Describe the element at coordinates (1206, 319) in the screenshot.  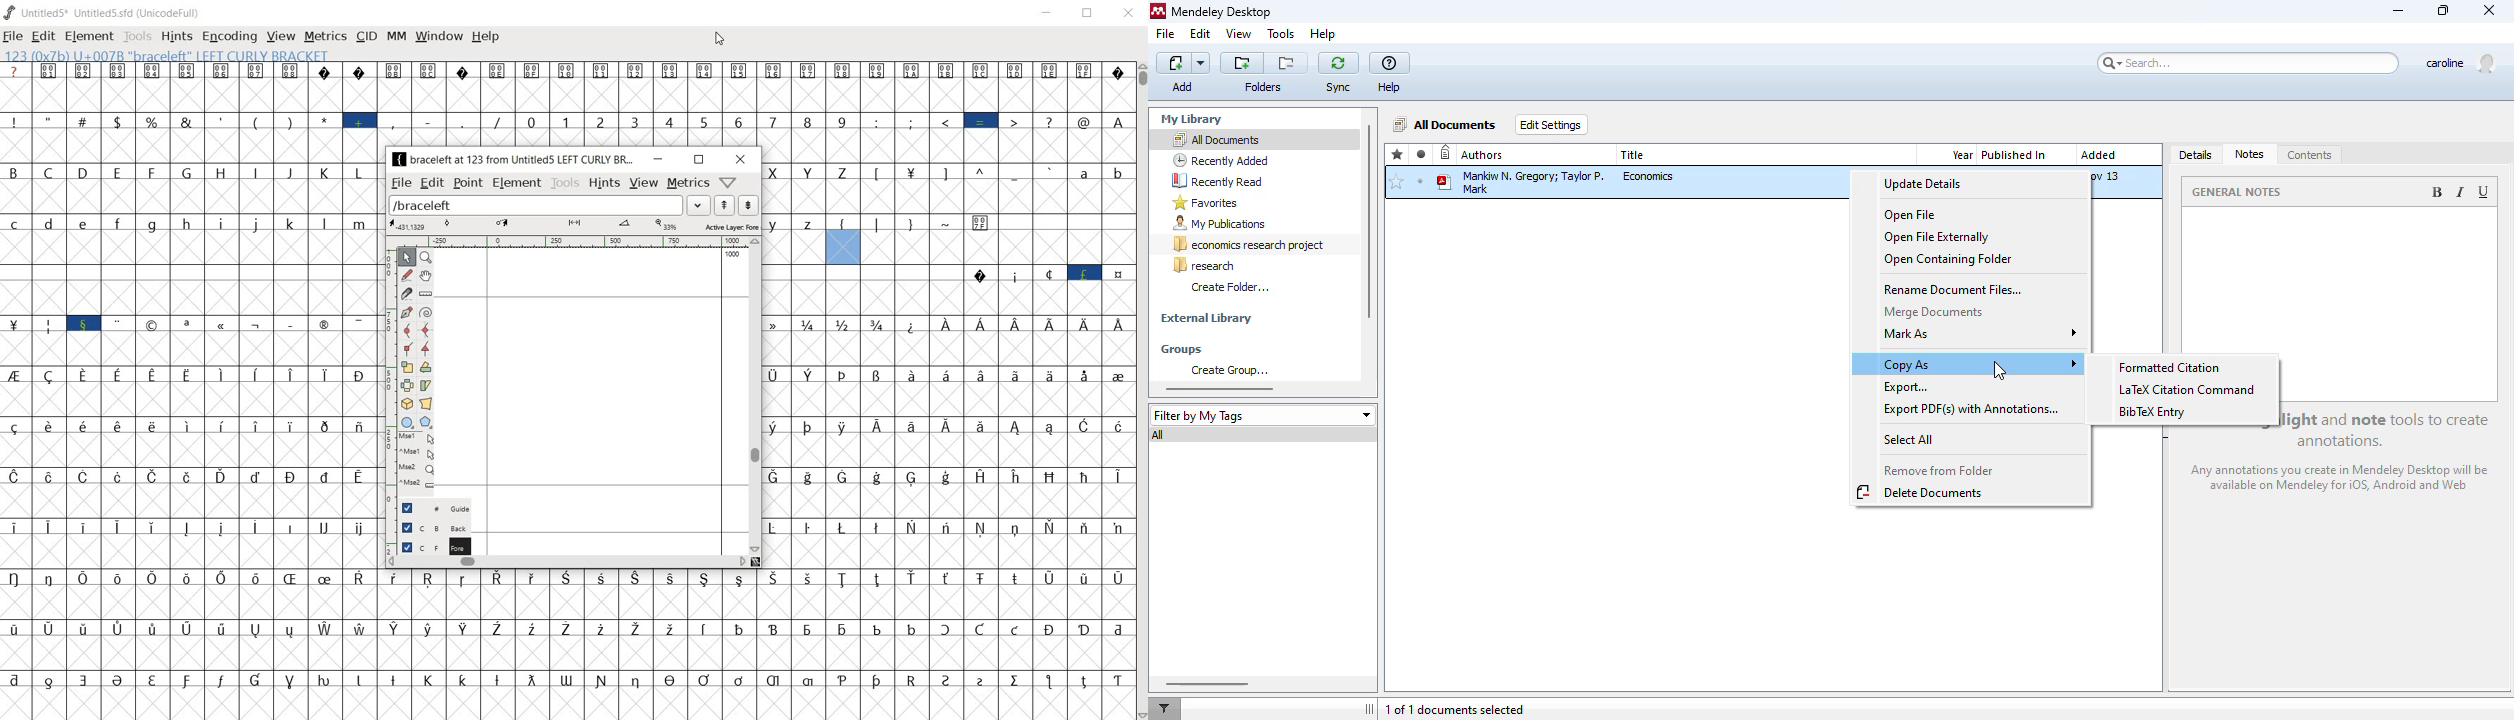
I see `external library` at that location.